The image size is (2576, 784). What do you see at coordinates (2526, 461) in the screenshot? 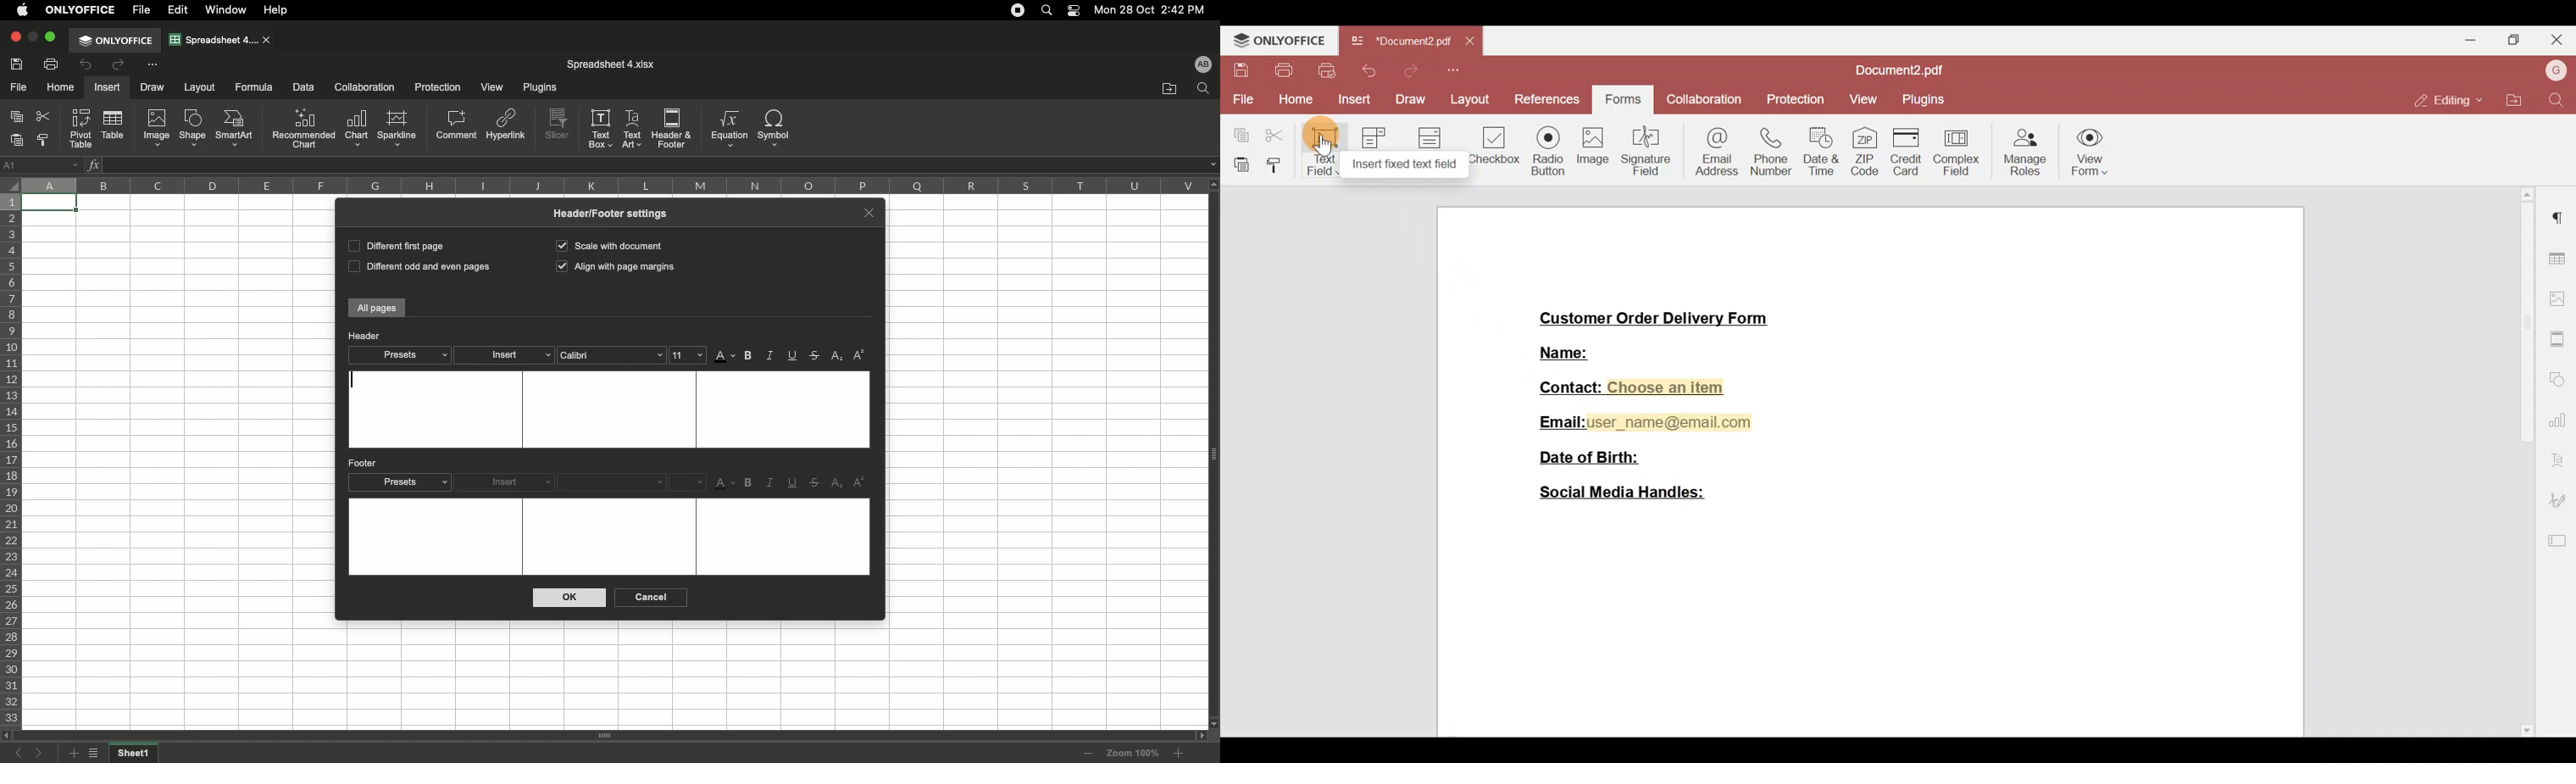
I see `Scroll bar` at bounding box center [2526, 461].